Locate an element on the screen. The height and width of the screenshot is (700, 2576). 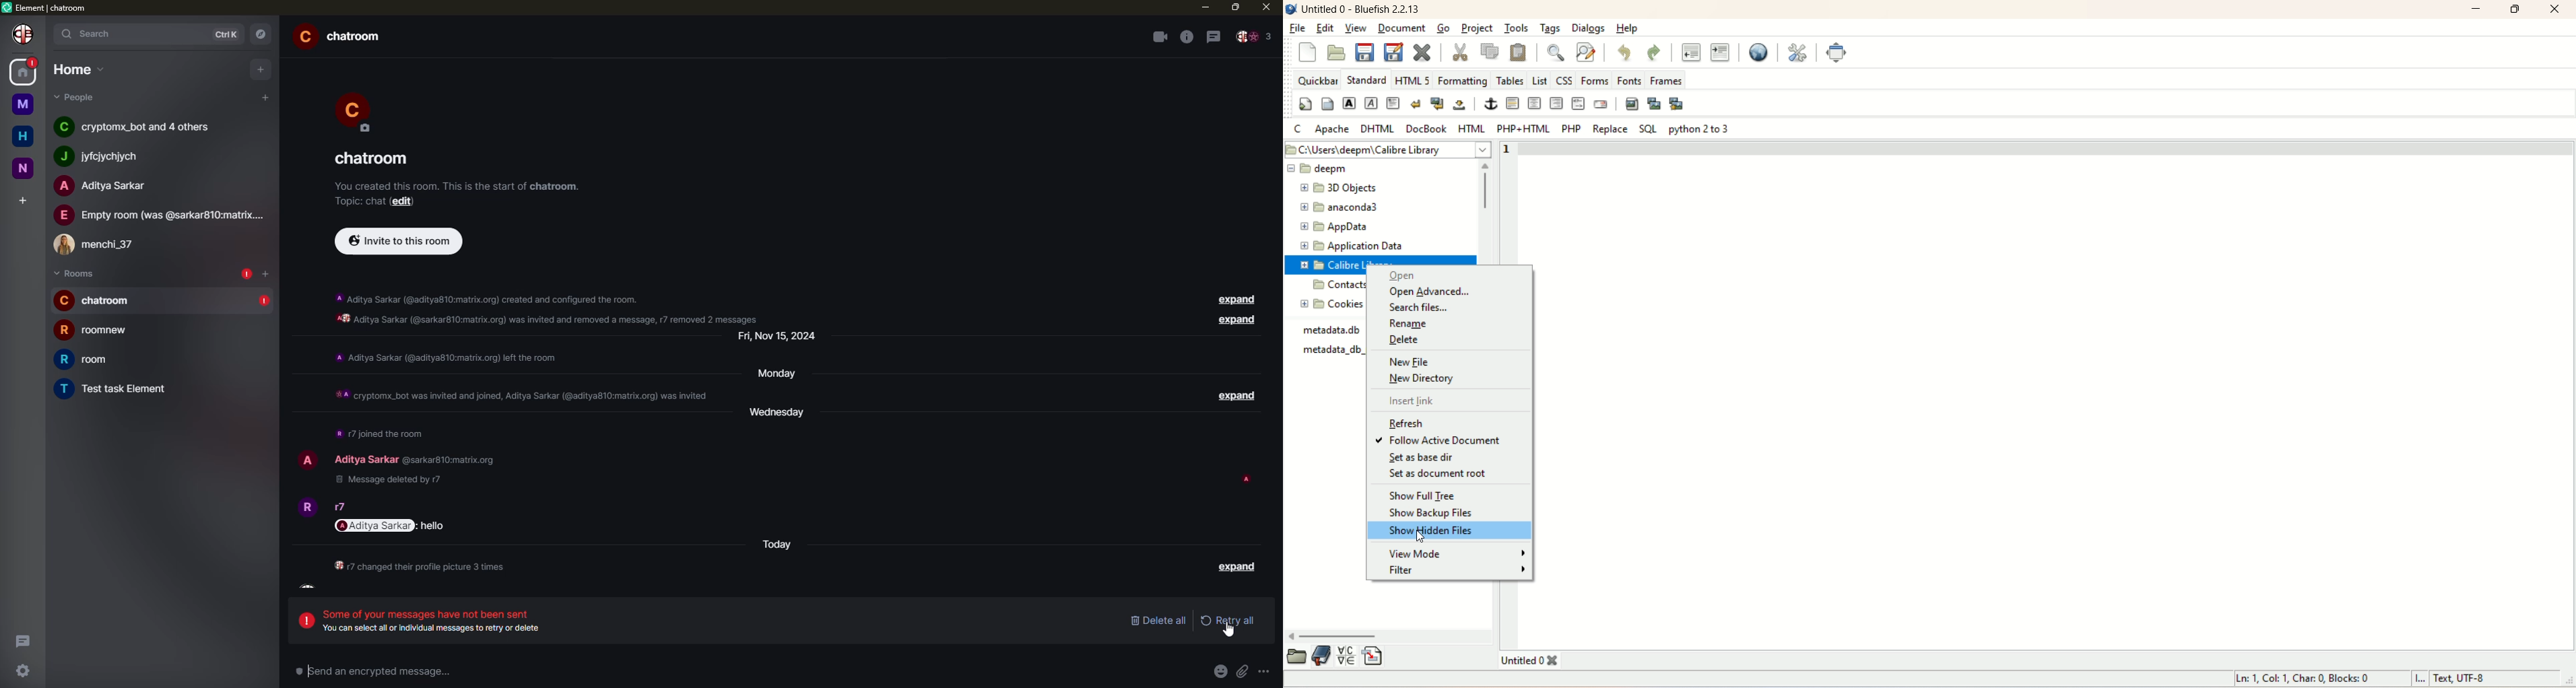
view is located at coordinates (1356, 29).